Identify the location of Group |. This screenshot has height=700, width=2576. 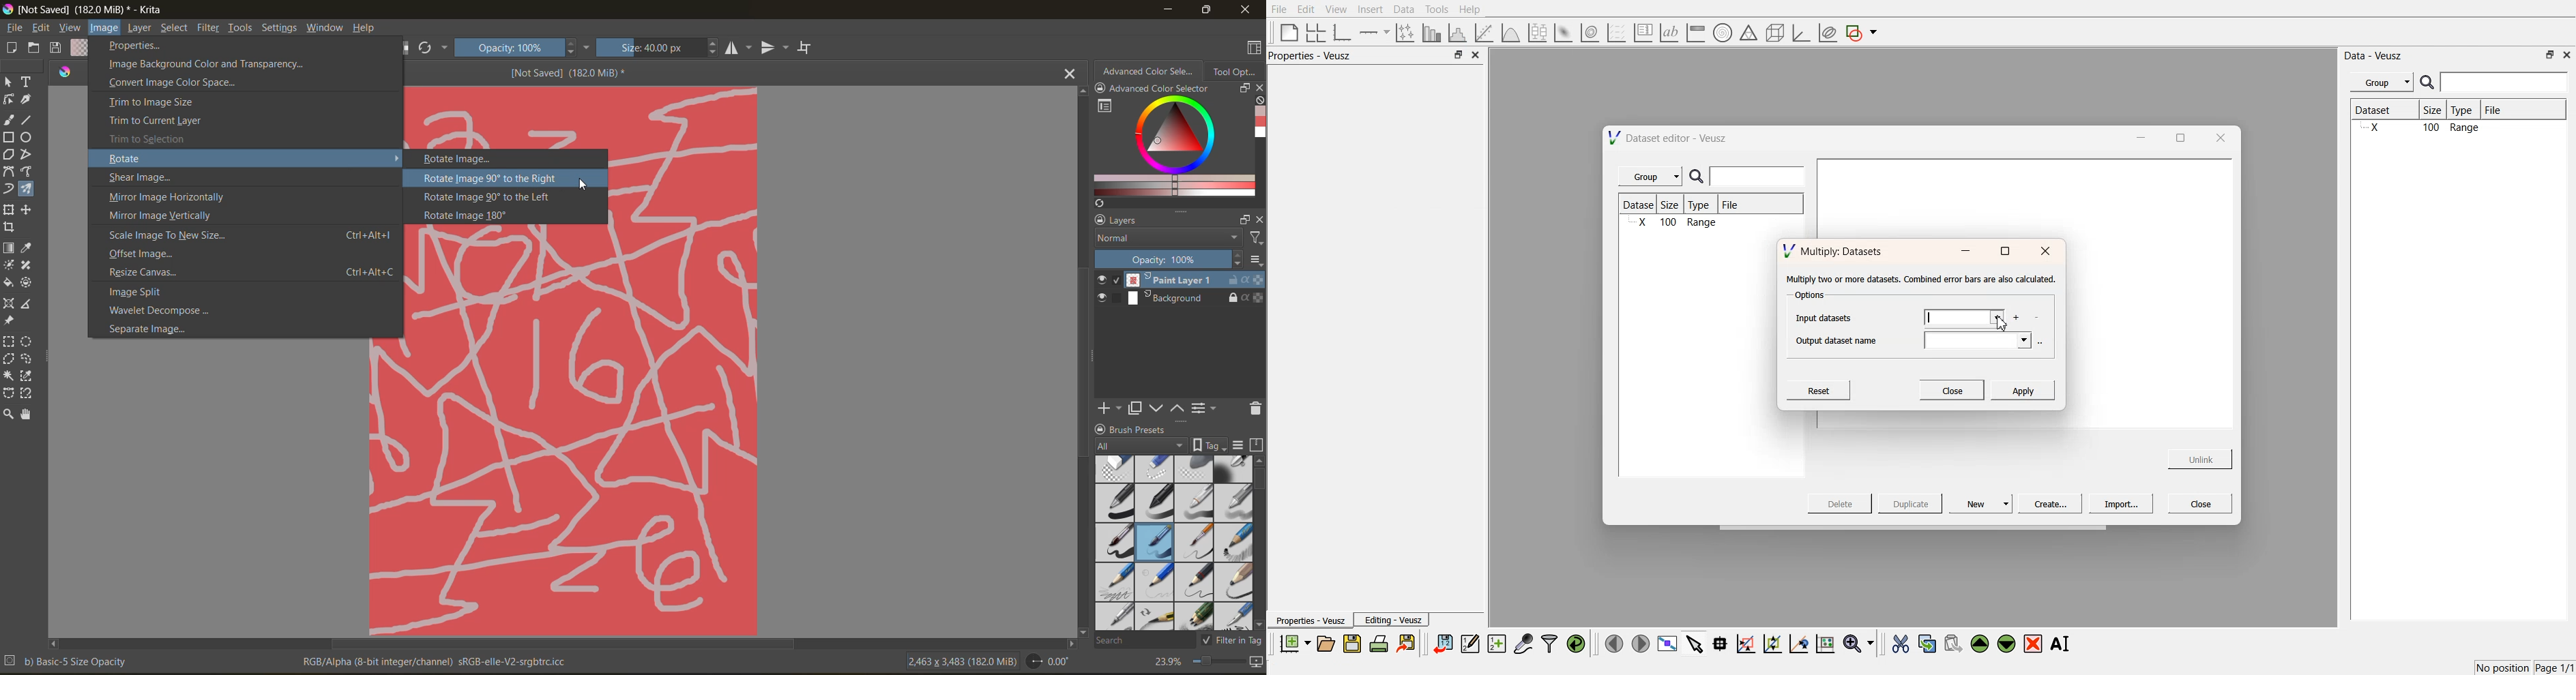
(1652, 177).